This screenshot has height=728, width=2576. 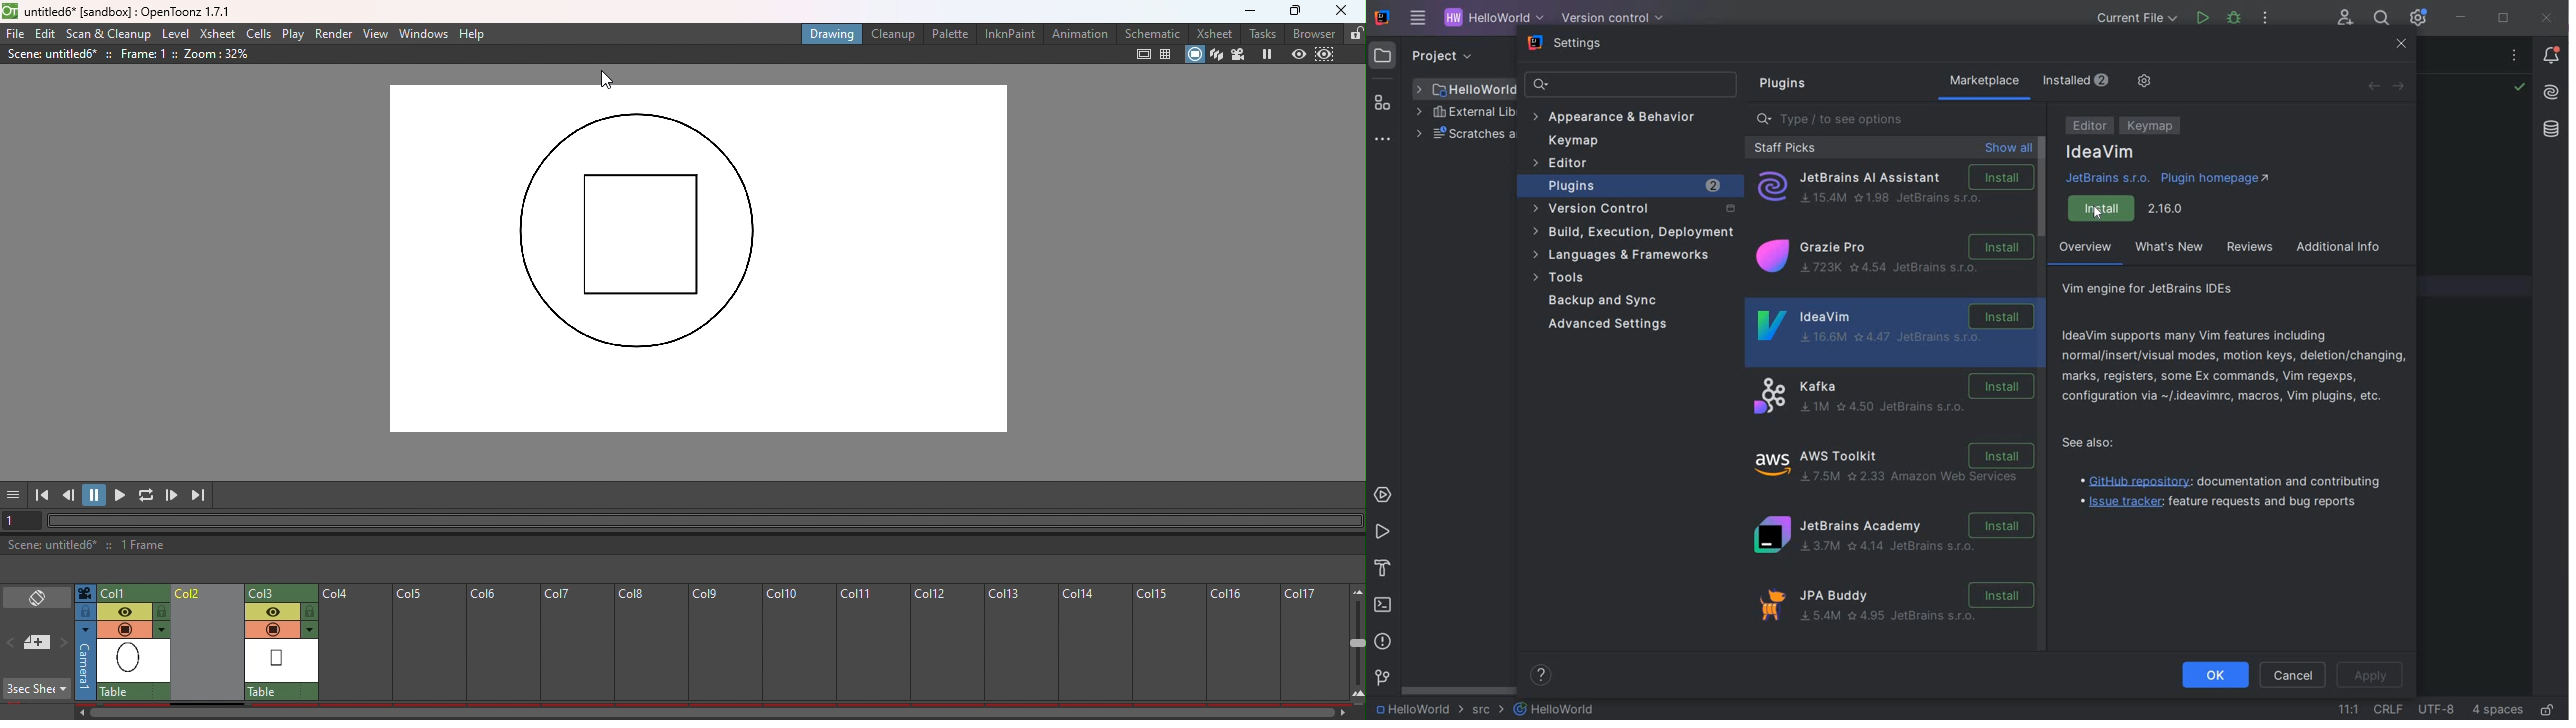 What do you see at coordinates (823, 639) in the screenshot?
I see `Columns` at bounding box center [823, 639].